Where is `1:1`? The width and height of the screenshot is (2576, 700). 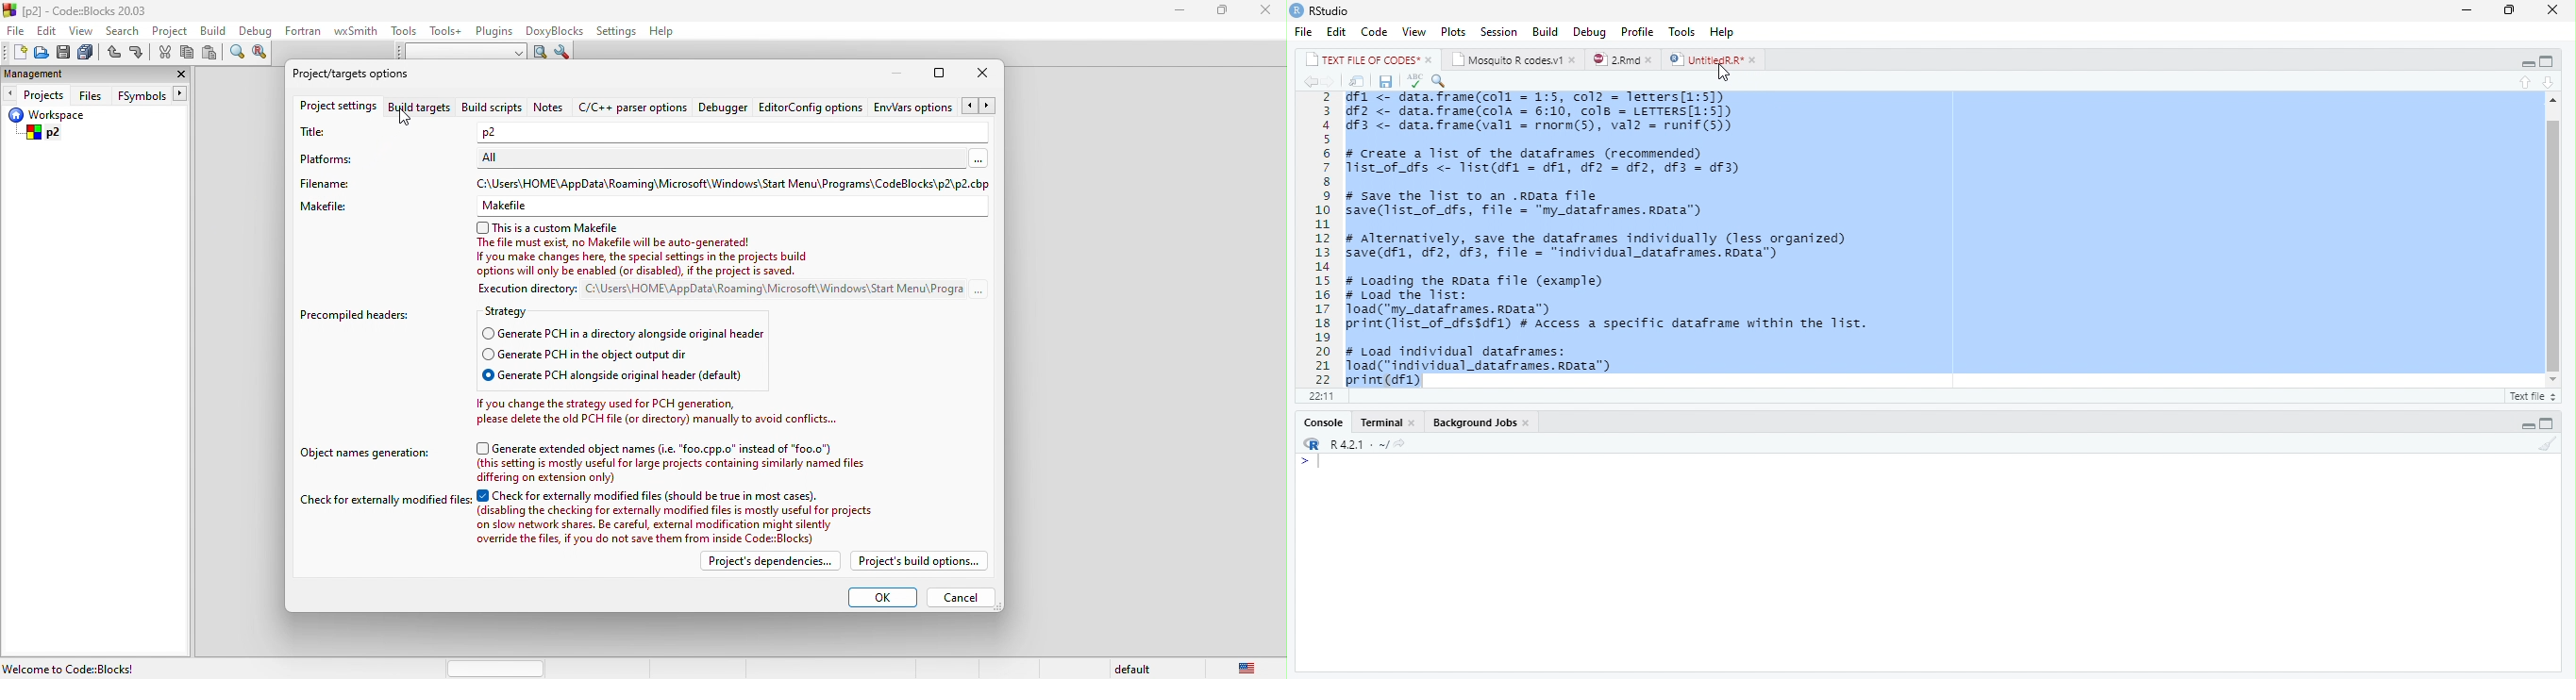 1:1 is located at coordinates (1318, 396).